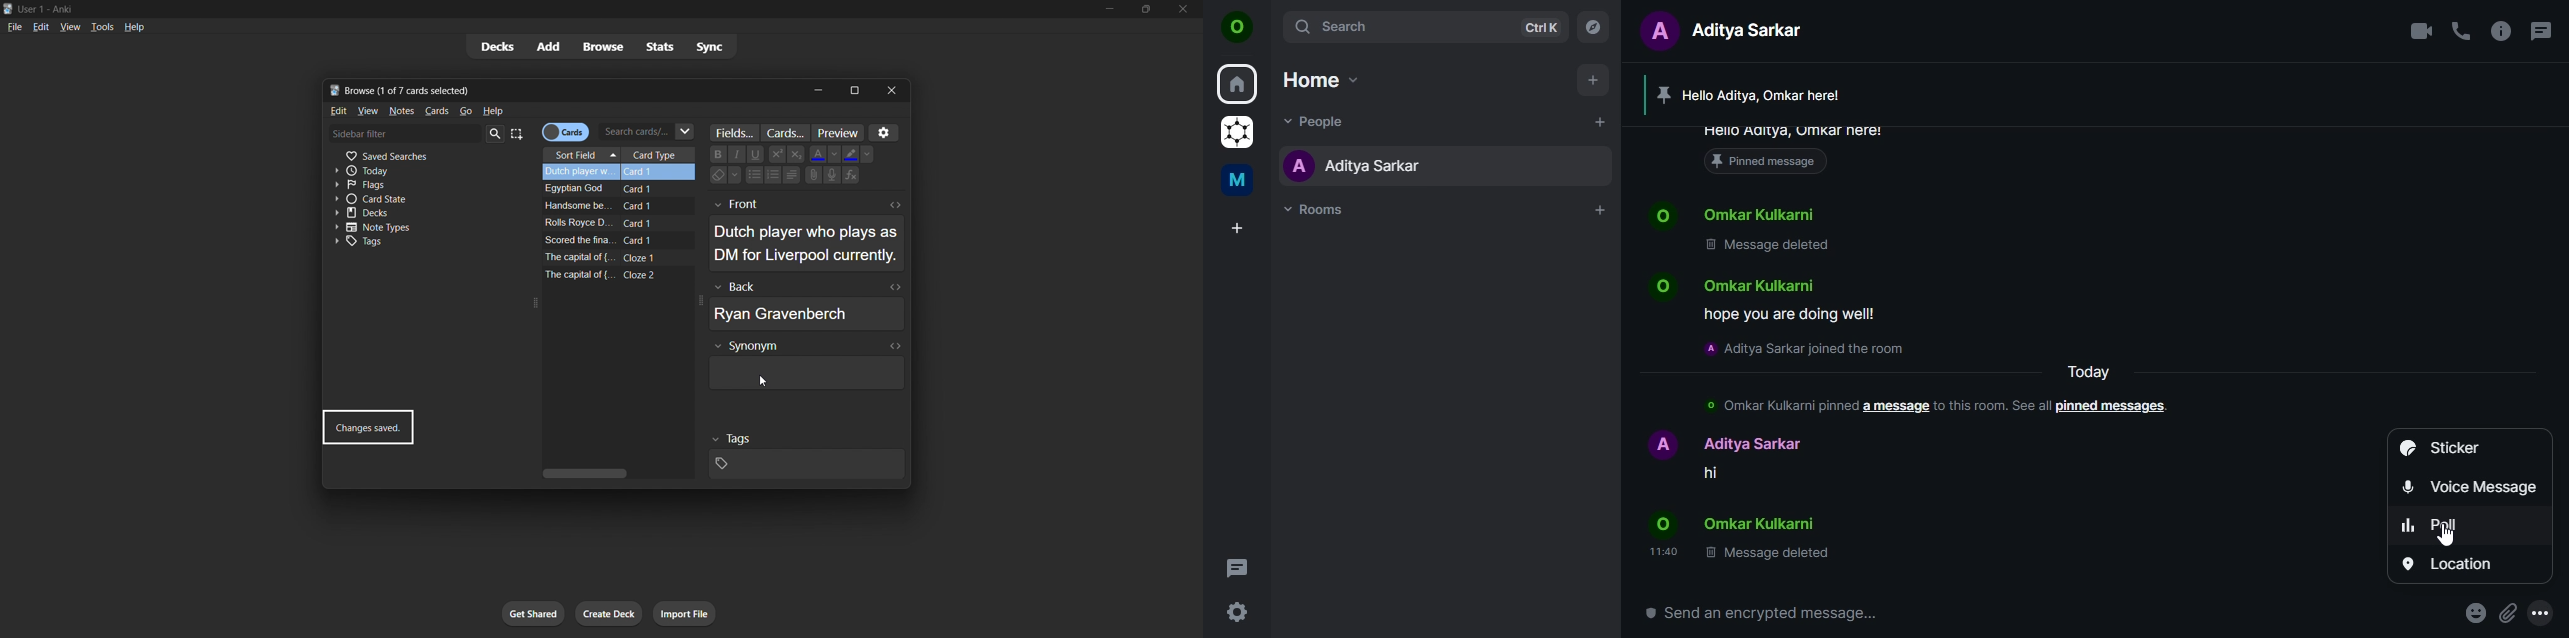 This screenshot has height=644, width=2576. I want to click on note types toggle, so click(400, 227).